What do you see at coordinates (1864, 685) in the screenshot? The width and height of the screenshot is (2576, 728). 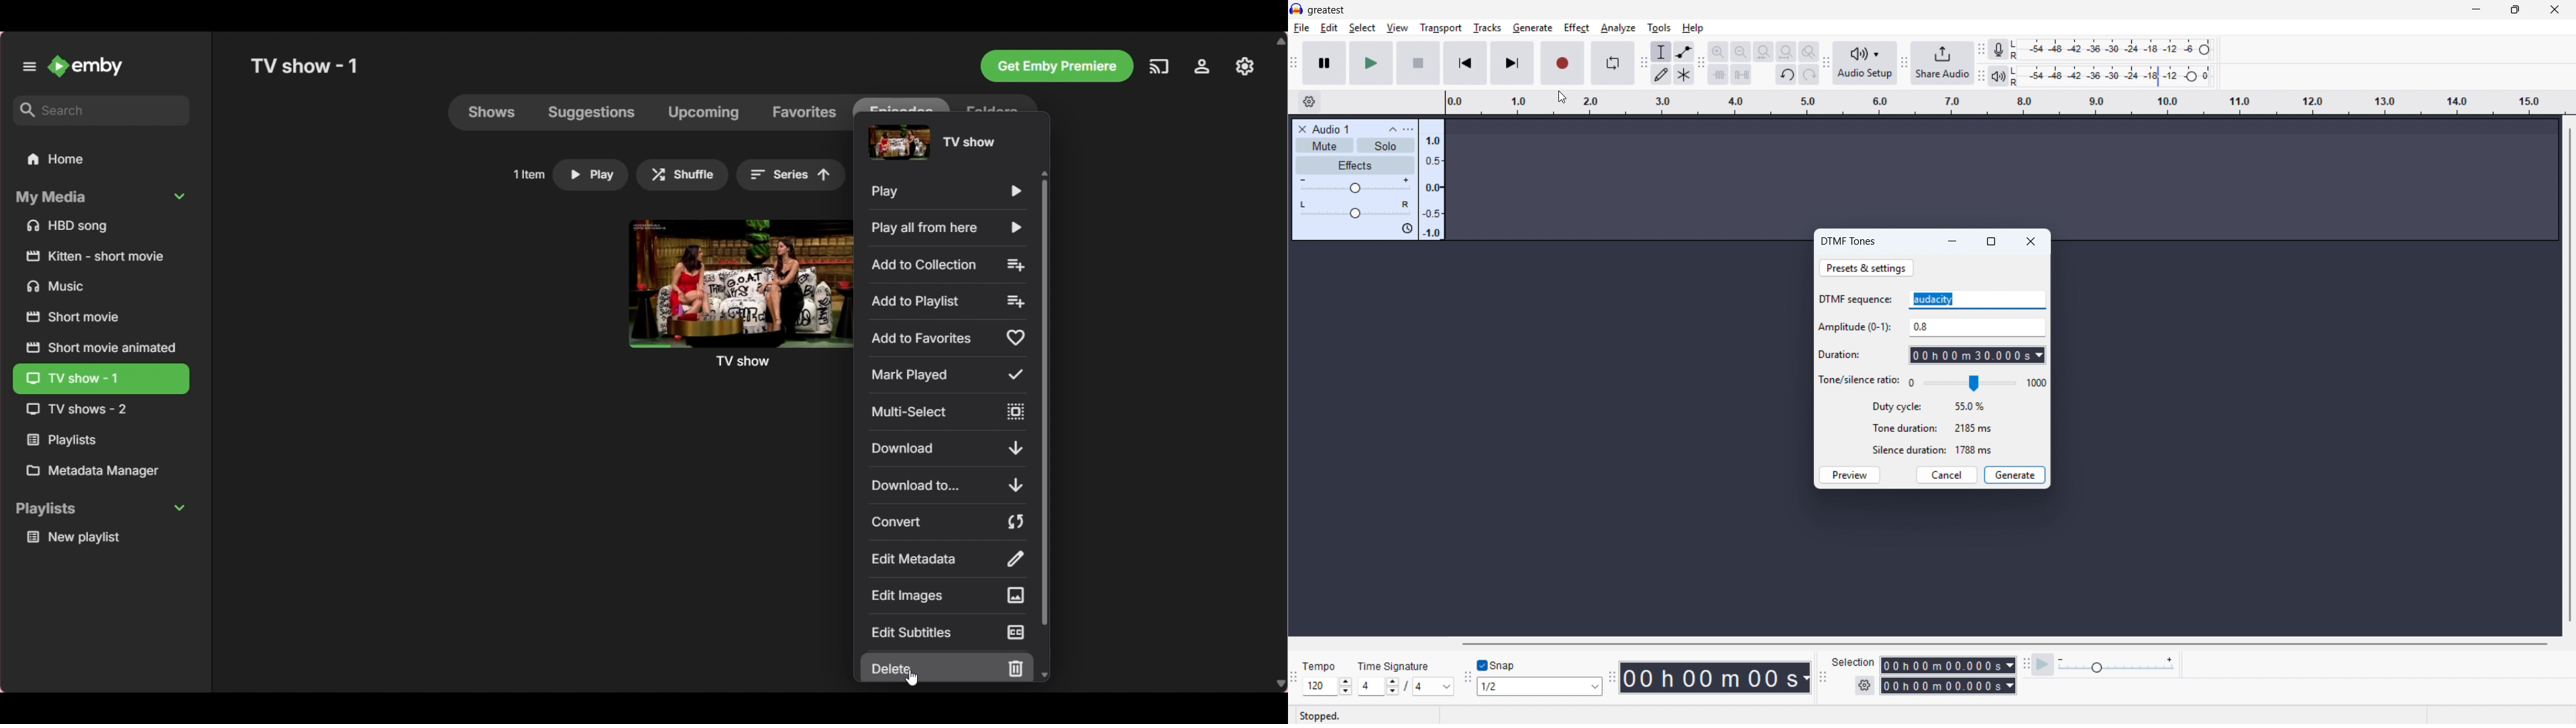 I see `Selection settings ` at bounding box center [1864, 685].